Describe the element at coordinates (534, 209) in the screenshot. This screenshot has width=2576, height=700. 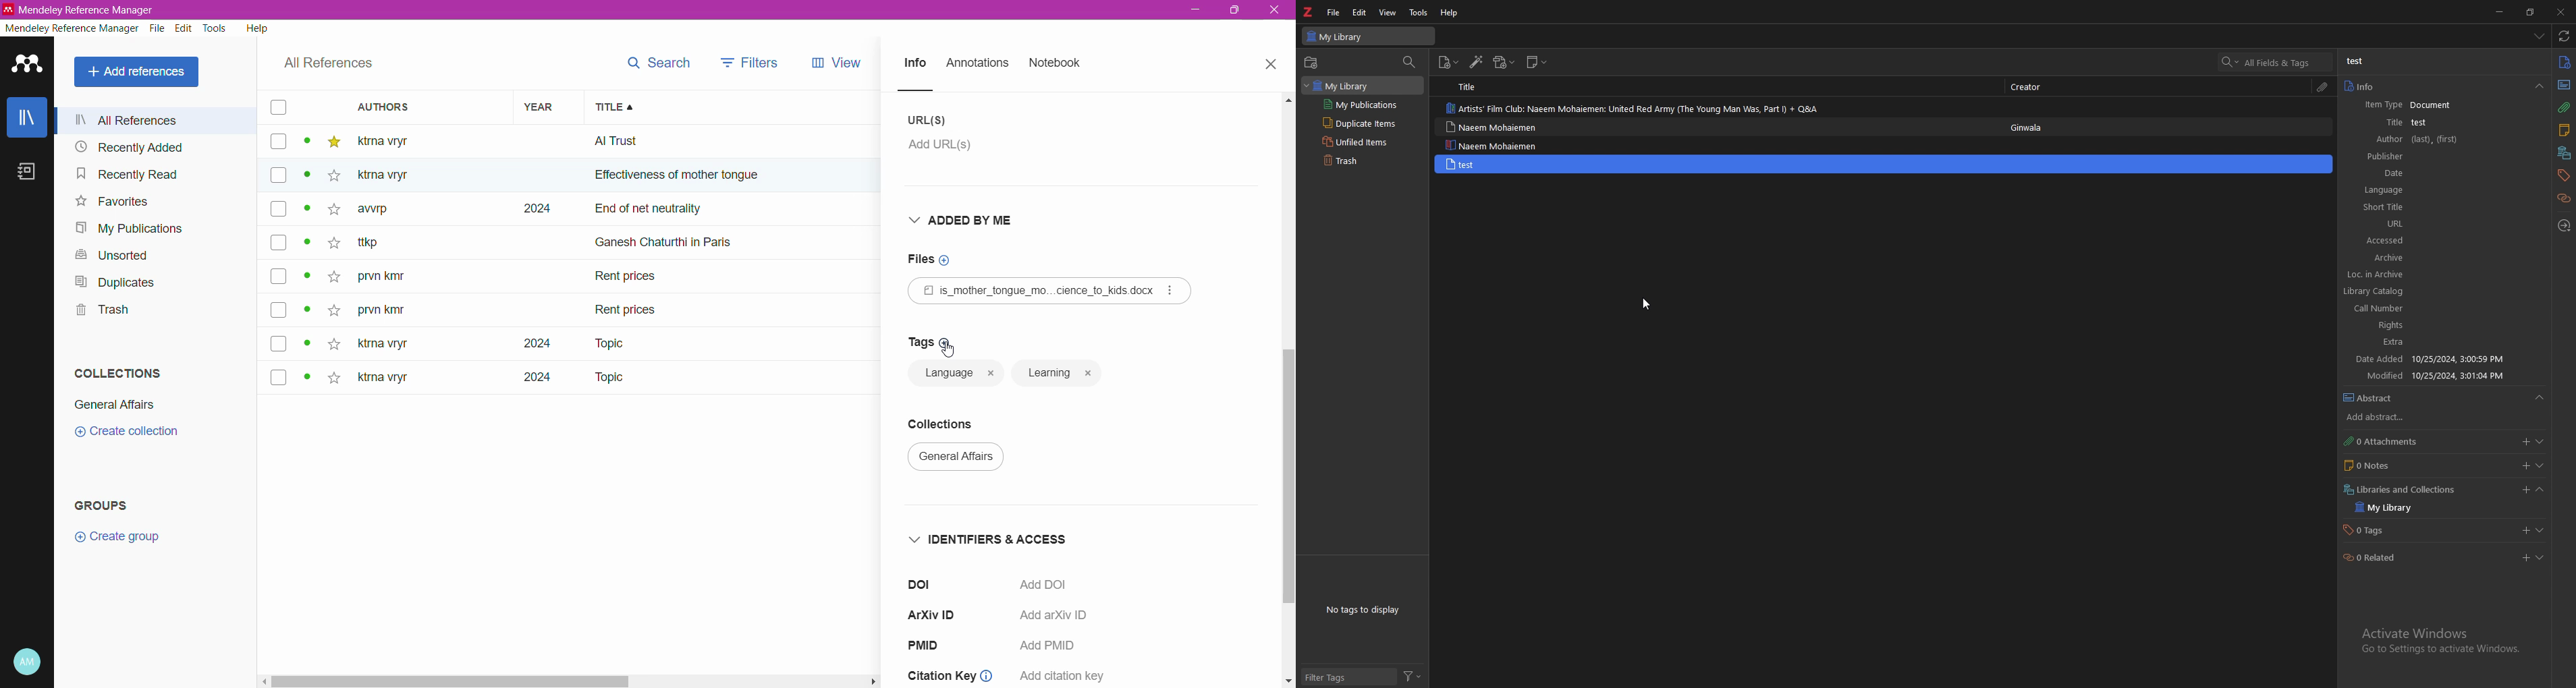
I see `2024` at that location.